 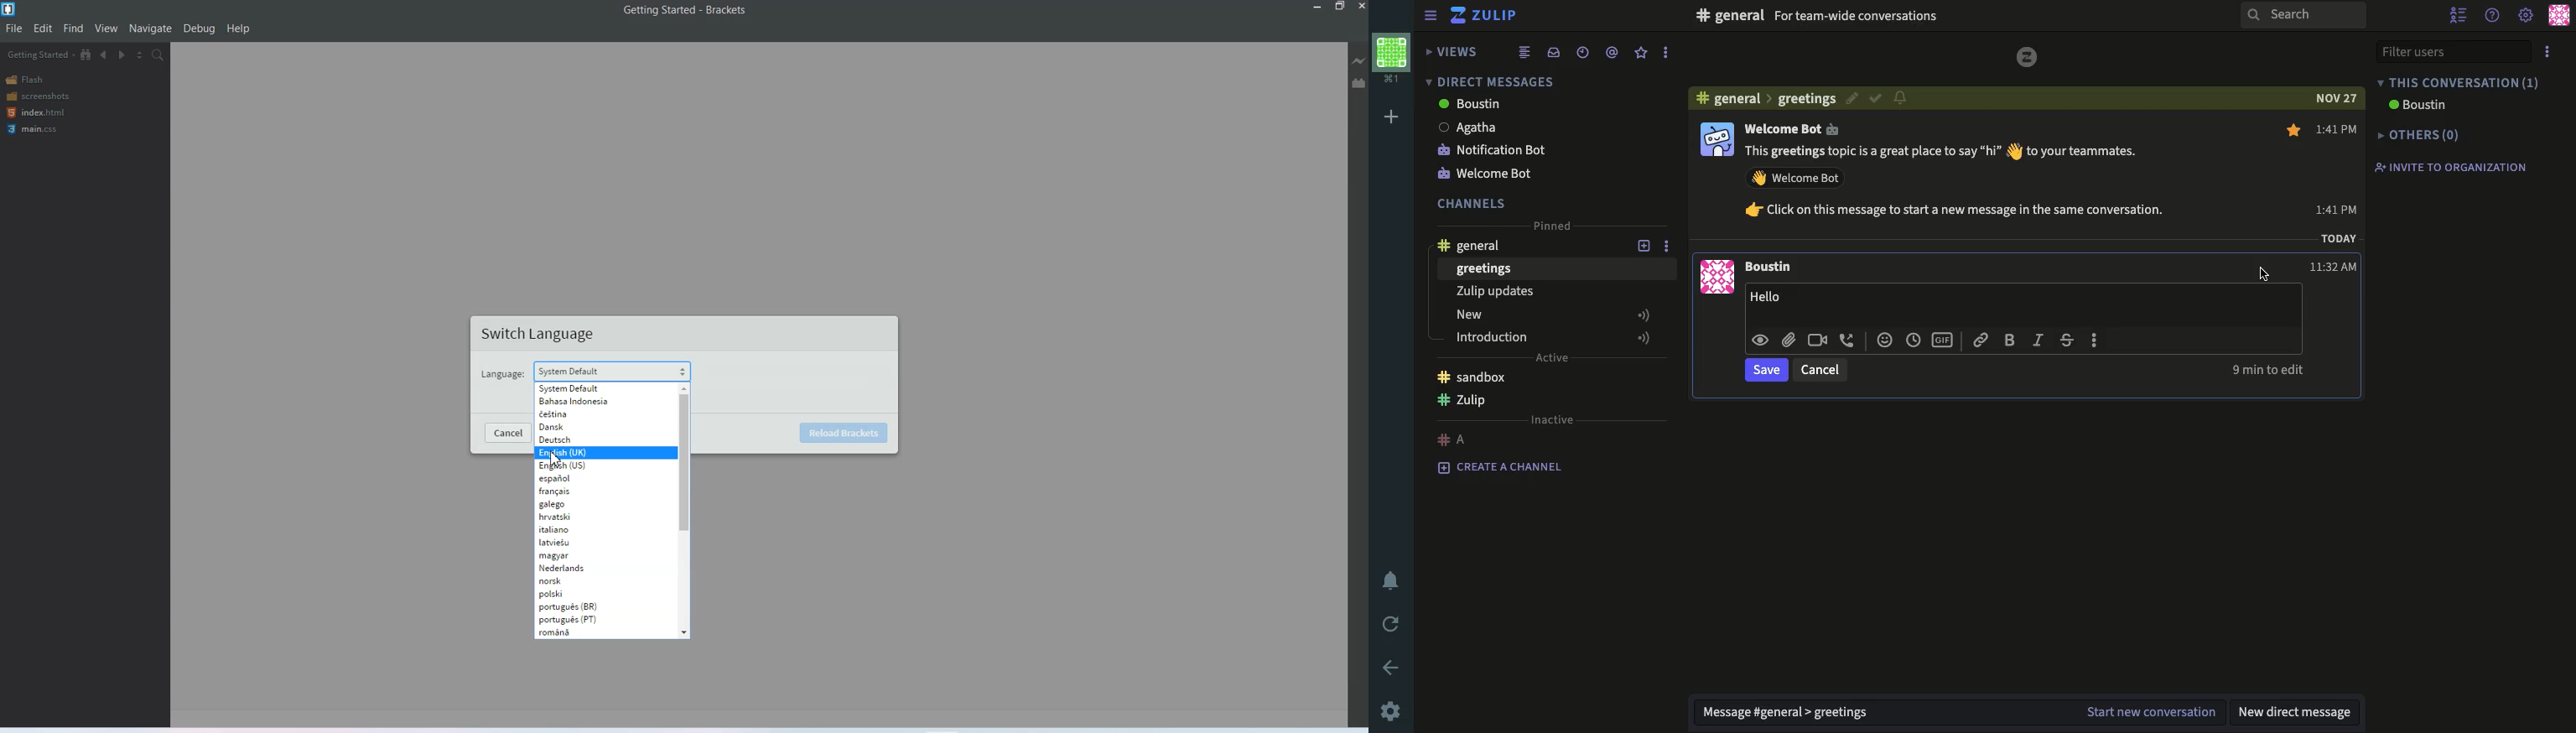 What do you see at coordinates (1555, 337) in the screenshot?
I see `introduction` at bounding box center [1555, 337].